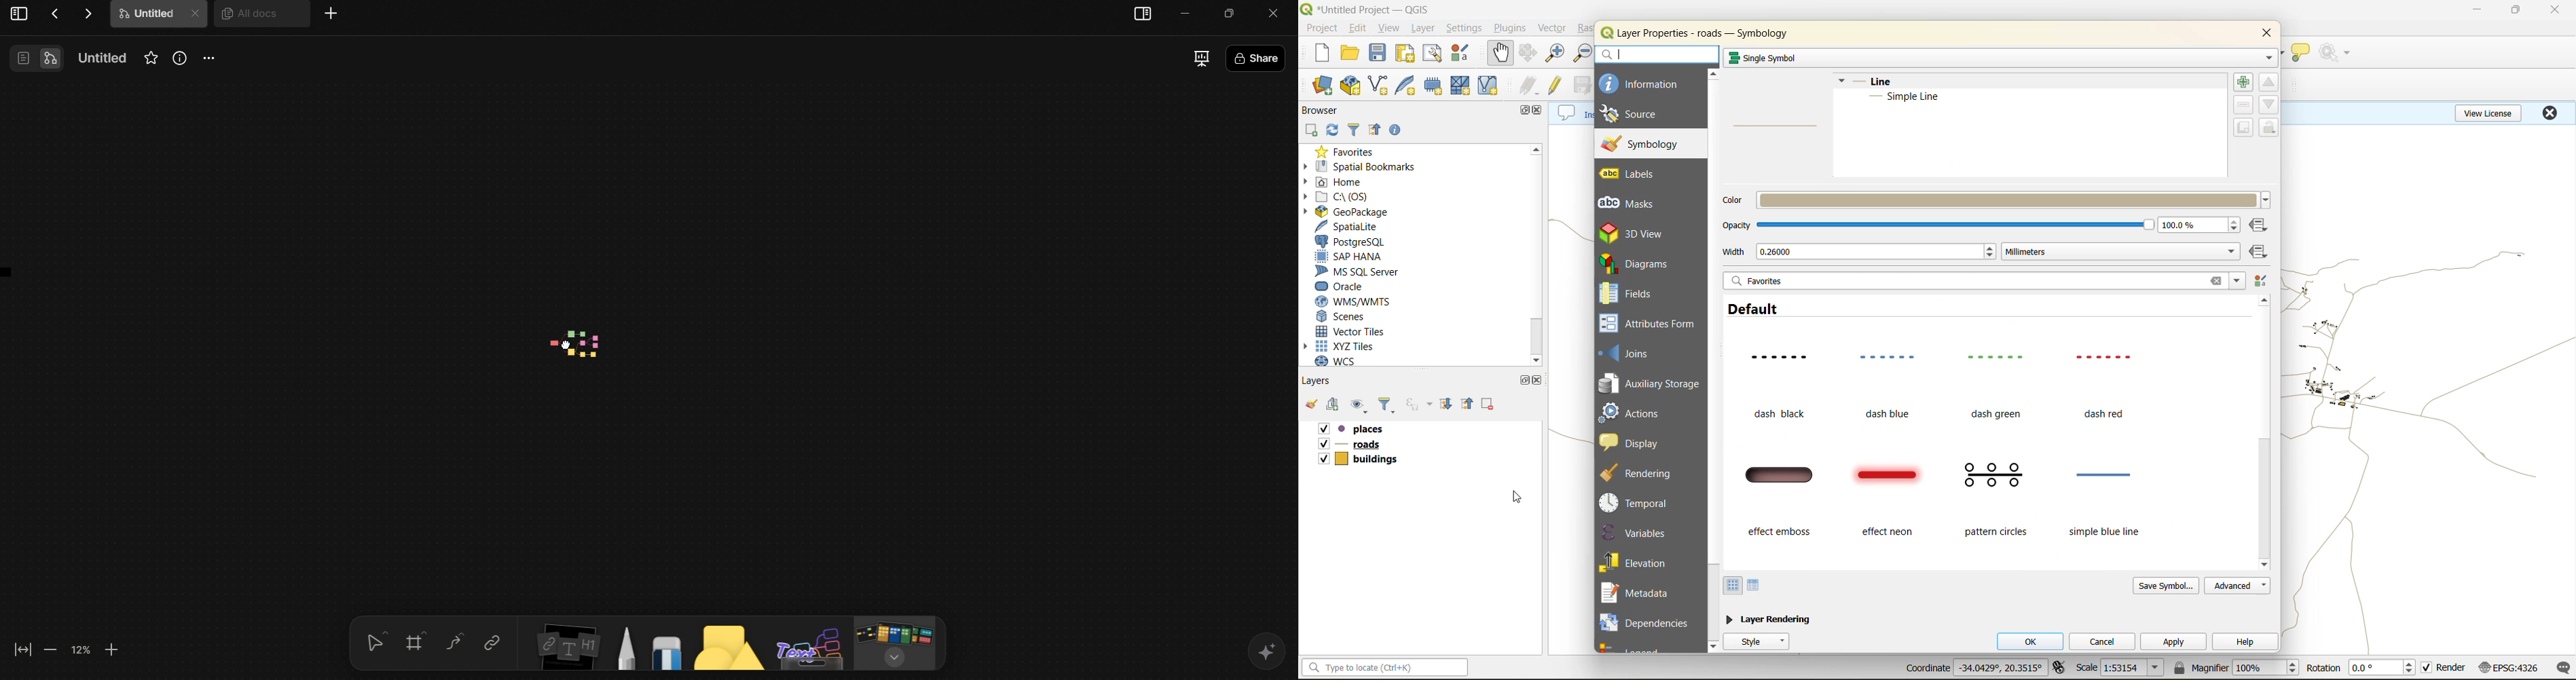 This screenshot has width=2576, height=700. I want to click on scroll bar, so click(1536, 252).